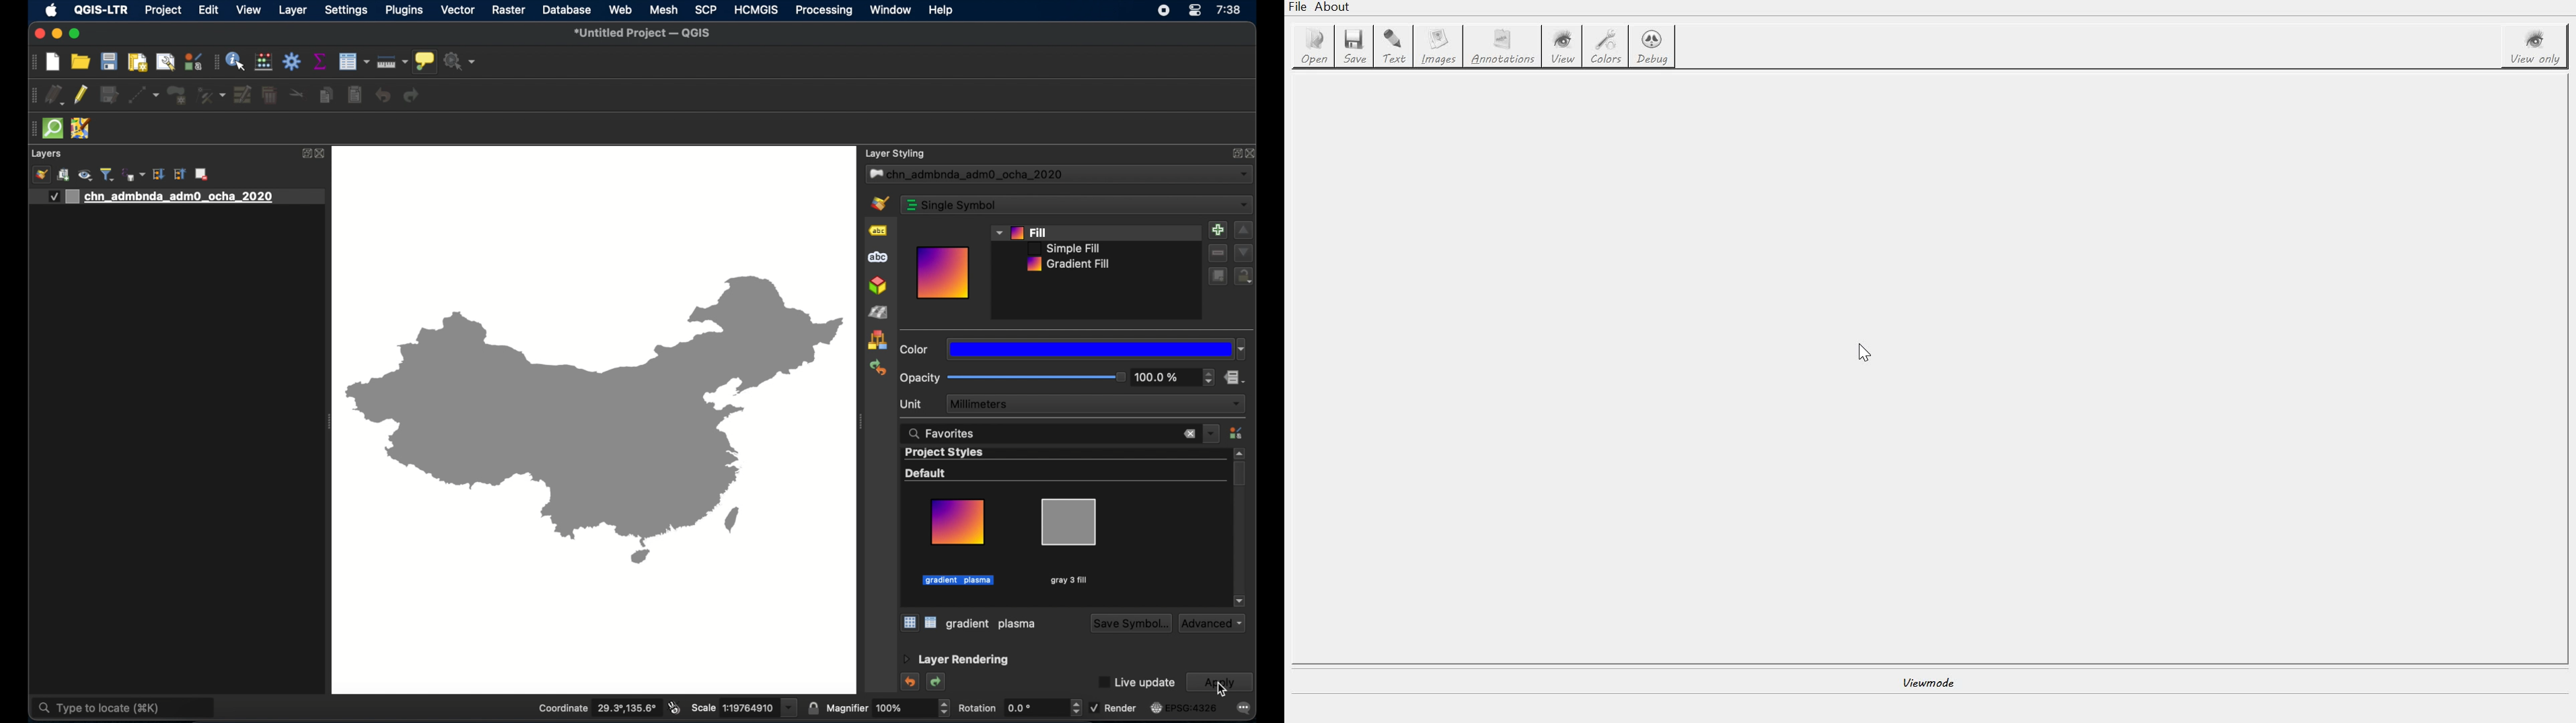 This screenshot has width=2576, height=728. I want to click on remove layer group, so click(201, 174).